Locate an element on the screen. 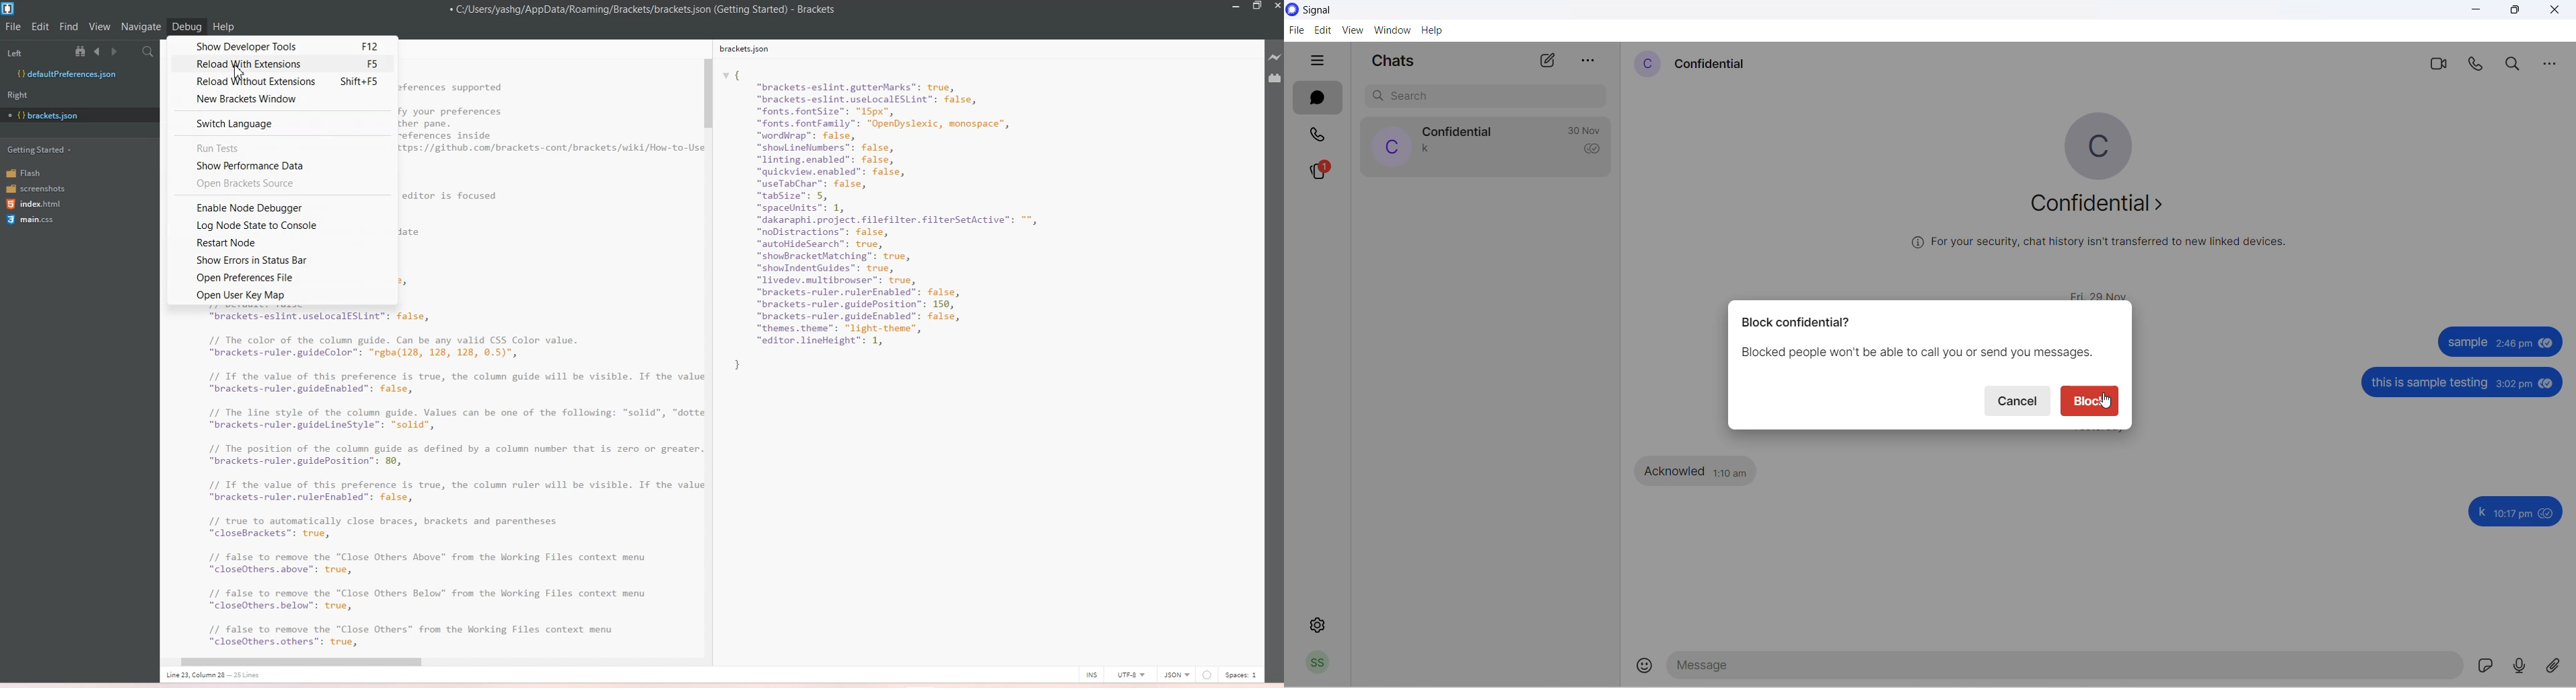 The height and width of the screenshot is (700, 2576). Find in Files is located at coordinates (149, 52).